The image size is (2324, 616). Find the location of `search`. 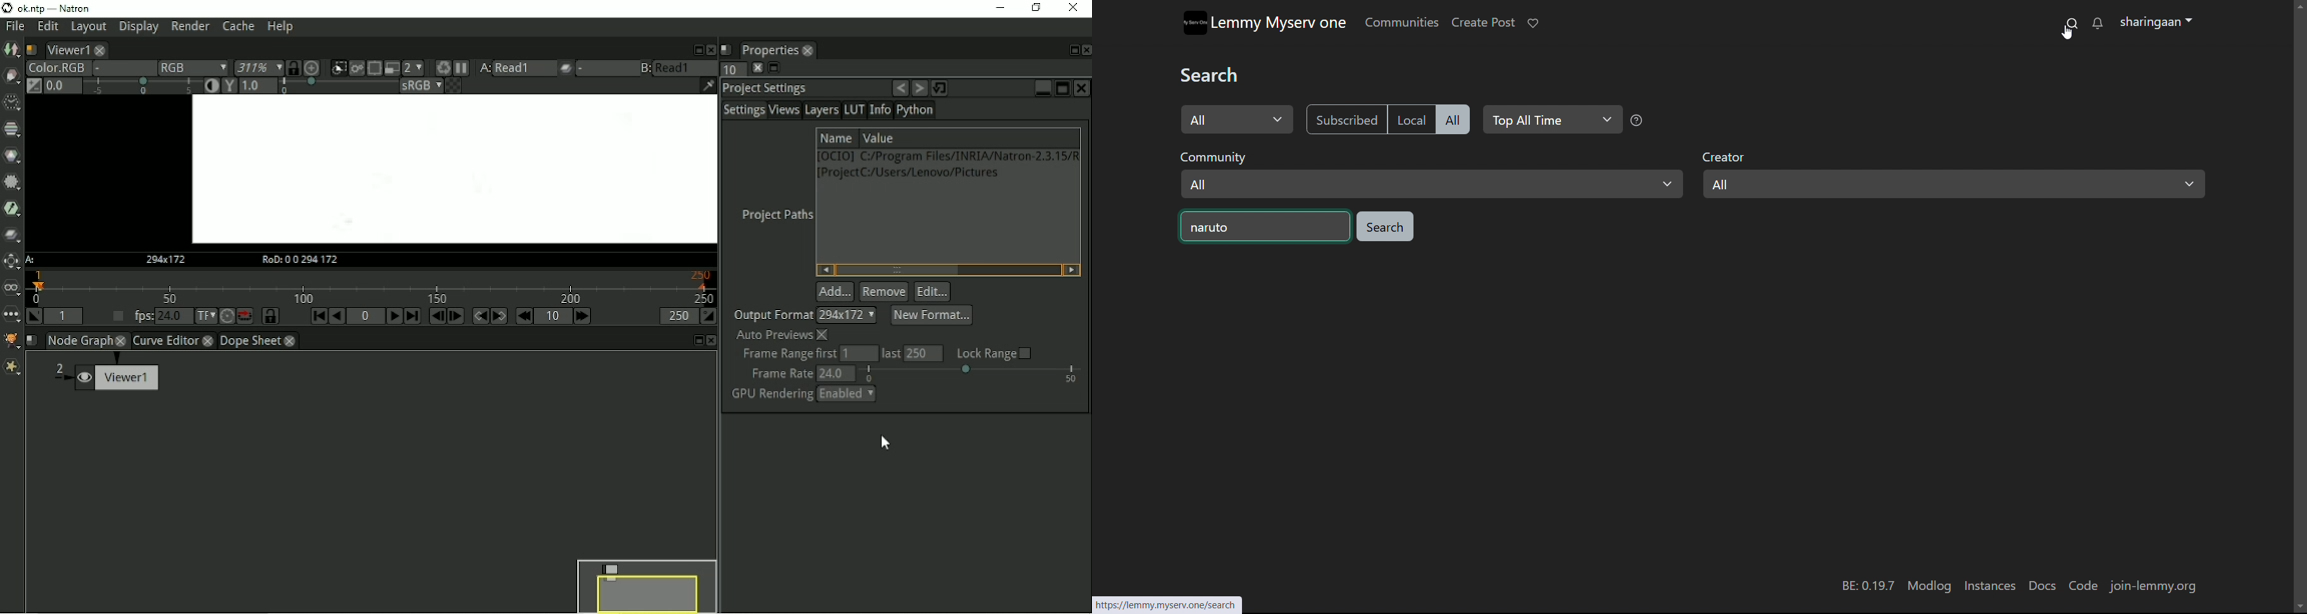

search is located at coordinates (1384, 226).